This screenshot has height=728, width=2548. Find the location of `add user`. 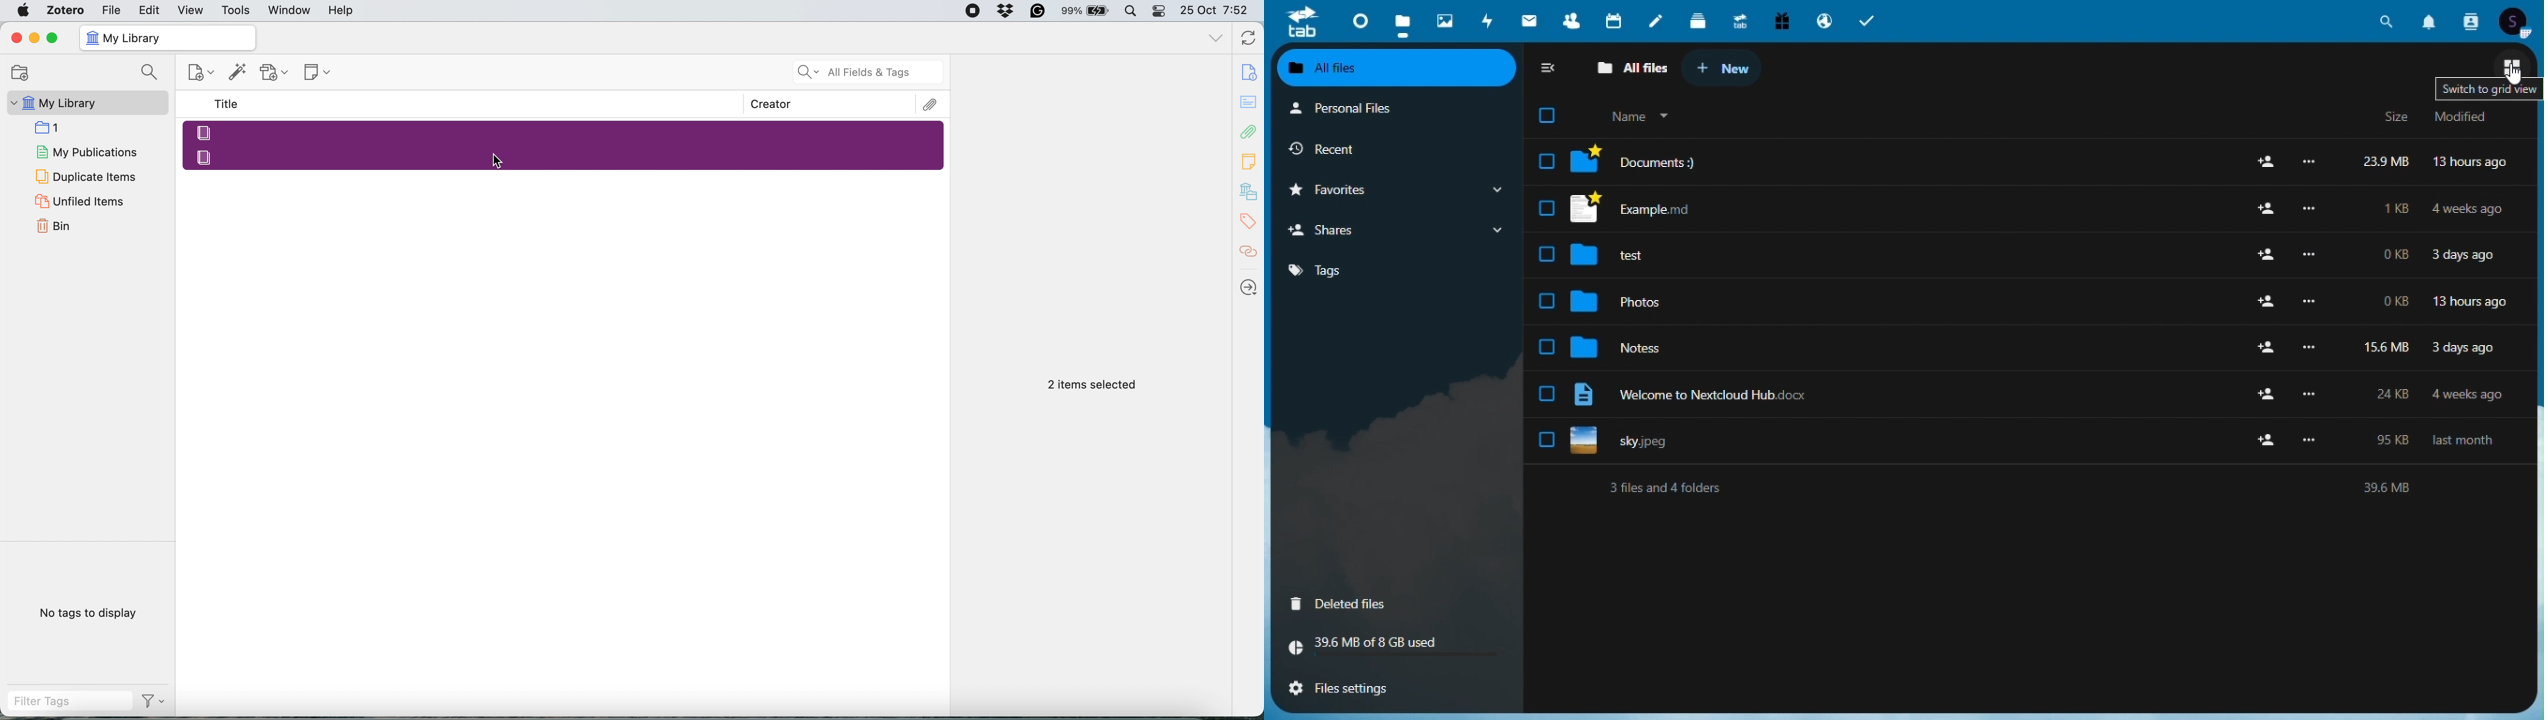

add user is located at coordinates (2266, 303).